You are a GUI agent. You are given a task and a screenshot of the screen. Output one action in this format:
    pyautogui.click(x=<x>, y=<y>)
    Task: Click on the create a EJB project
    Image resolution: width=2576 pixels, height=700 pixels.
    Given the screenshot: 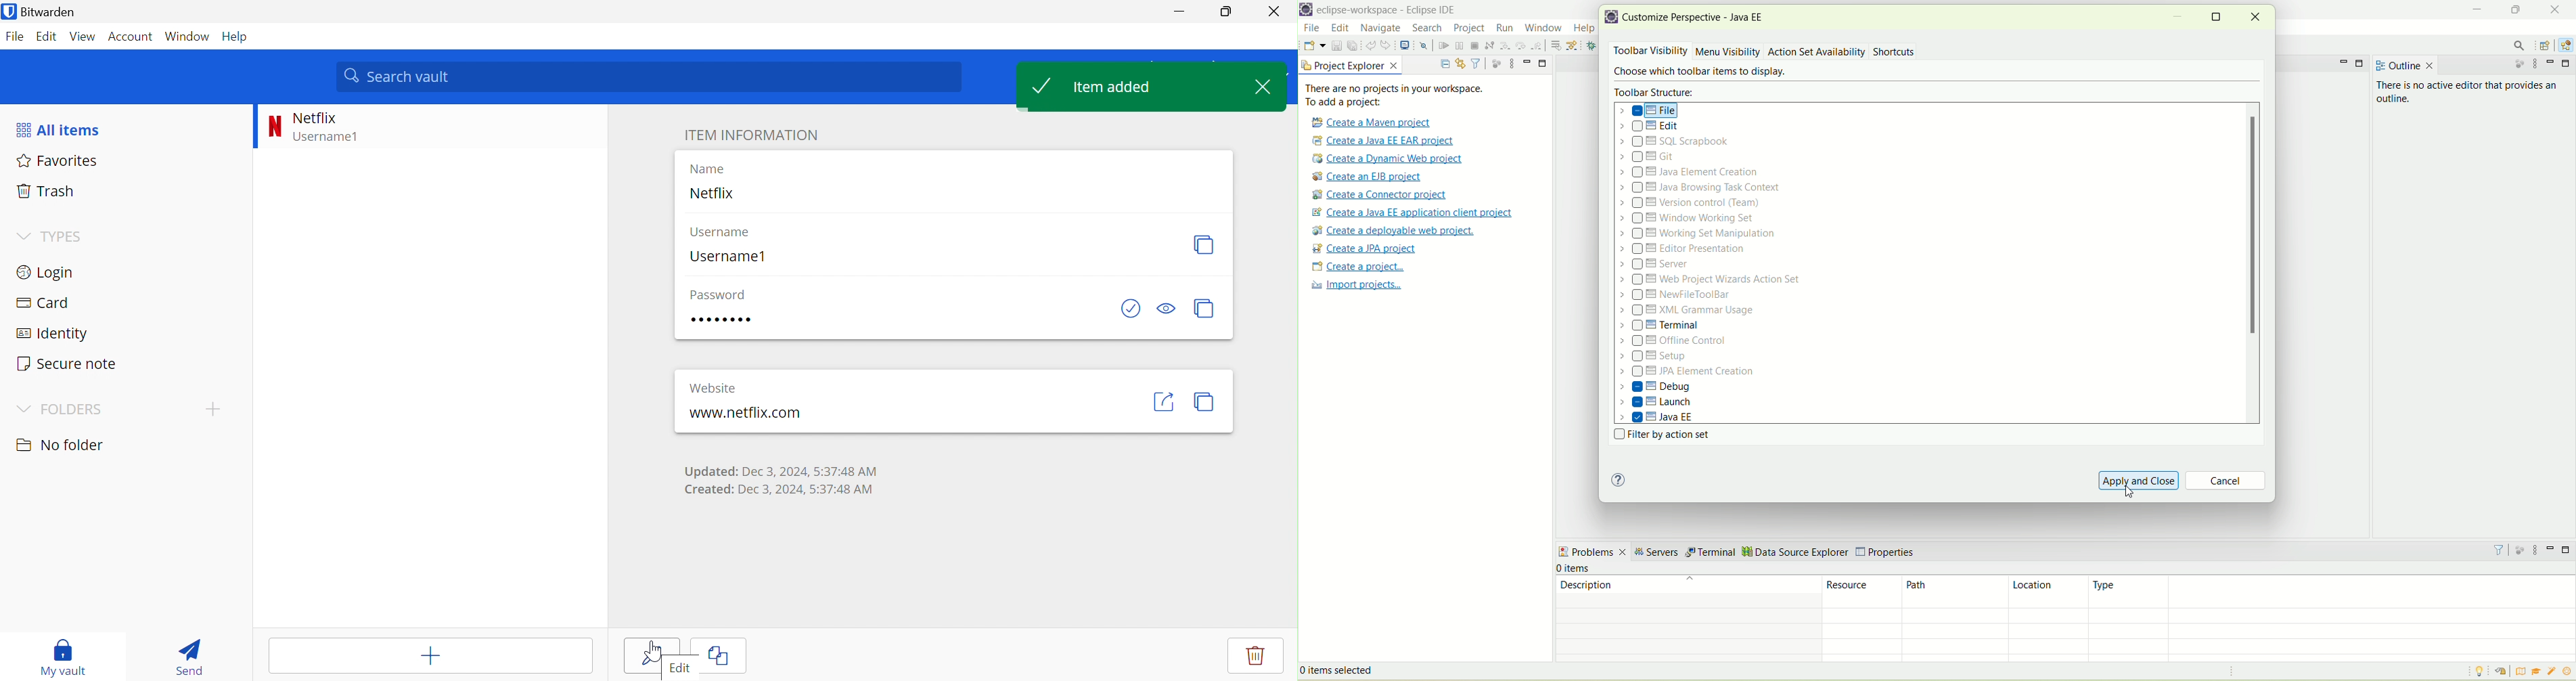 What is the action you would take?
    pyautogui.click(x=1370, y=177)
    